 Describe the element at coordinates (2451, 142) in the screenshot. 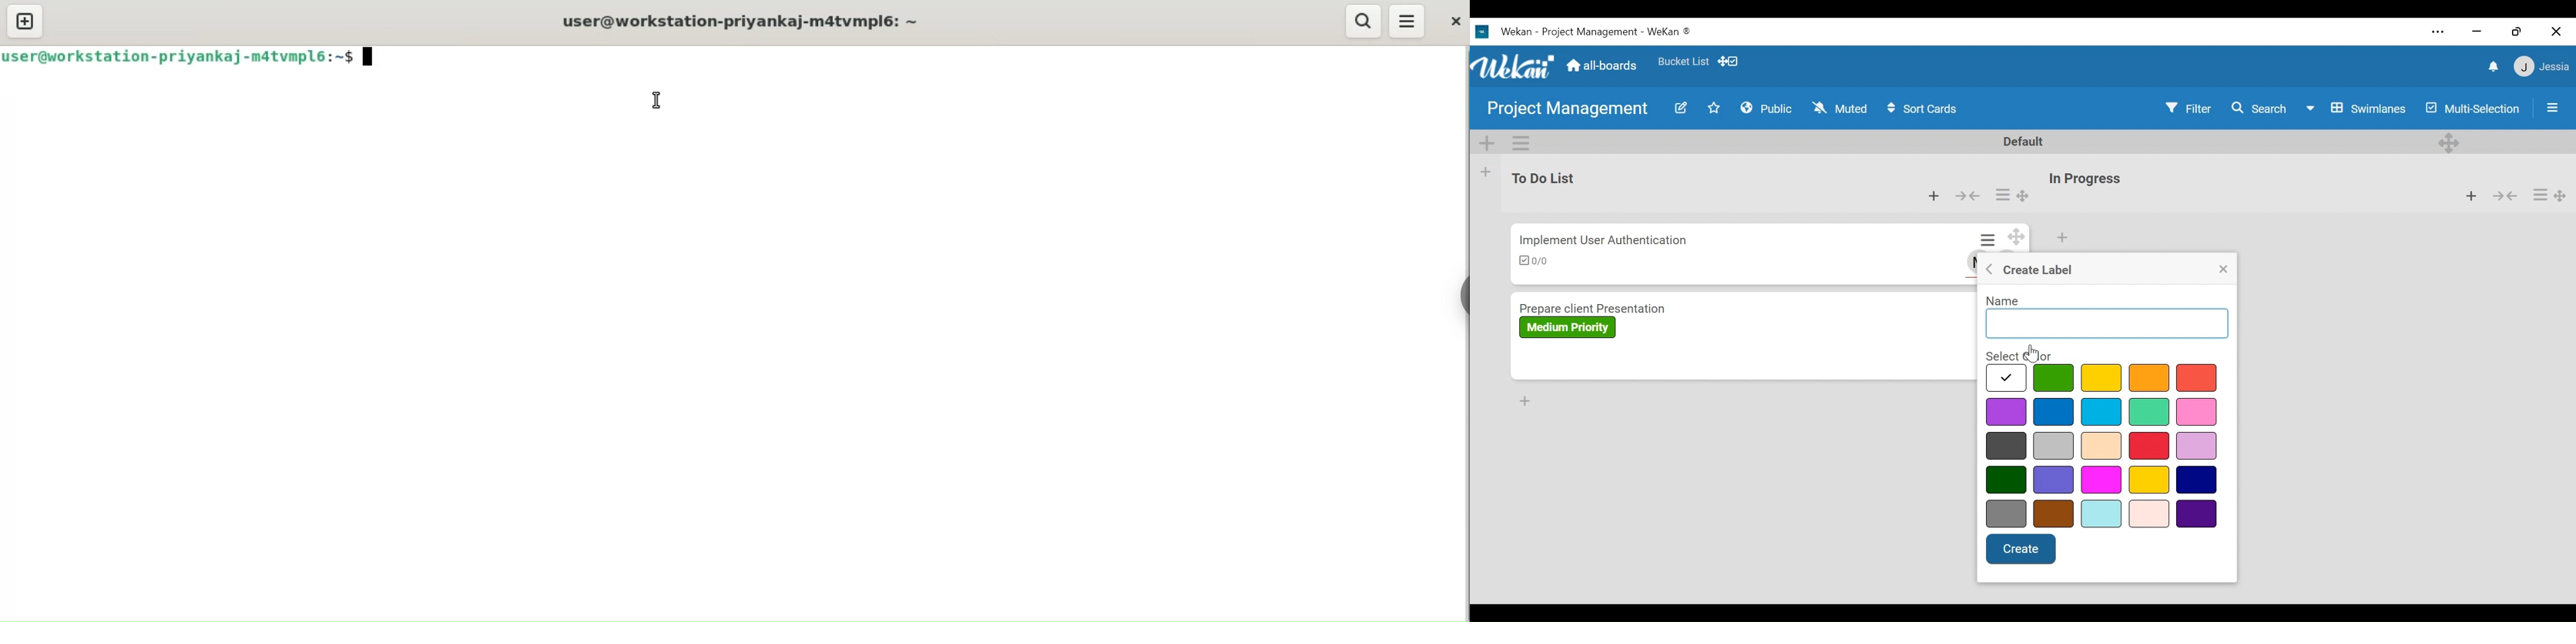

I see `Desktop drag handles` at that location.